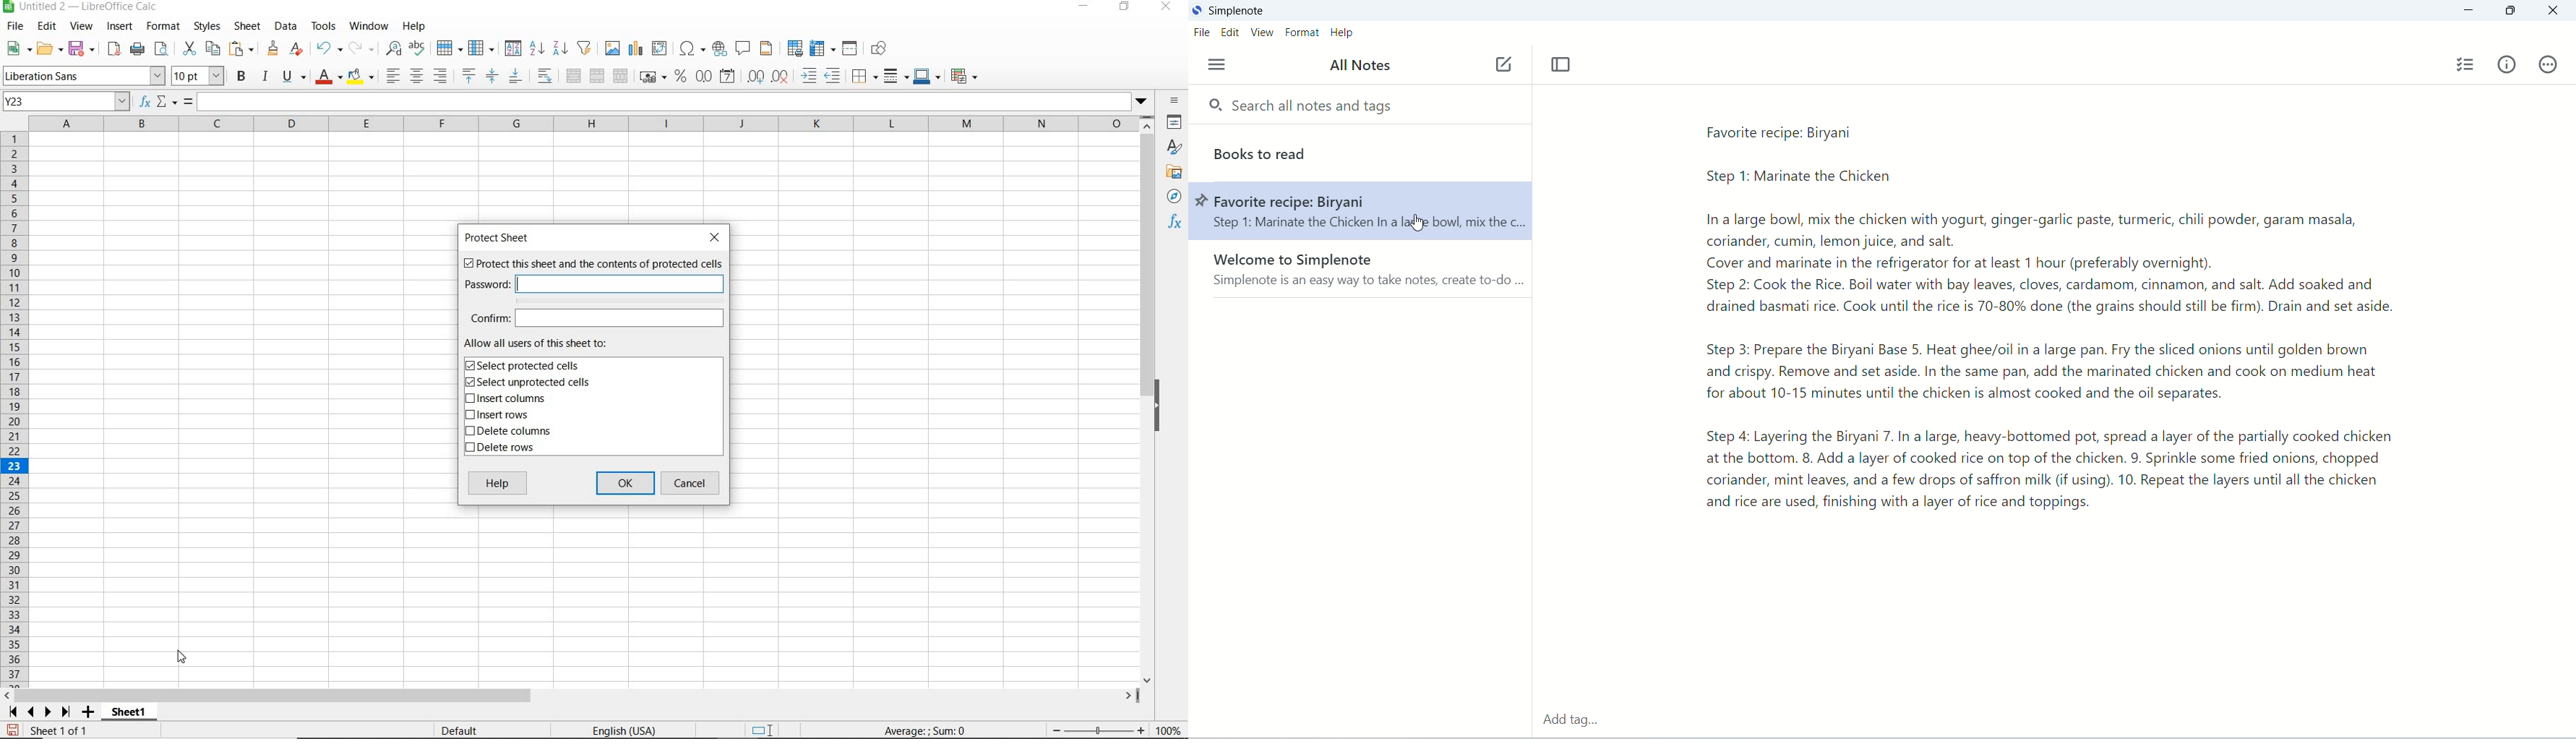 Image resolution: width=2576 pixels, height=756 pixels. What do you see at coordinates (1175, 174) in the screenshot?
I see `GALLERY` at bounding box center [1175, 174].